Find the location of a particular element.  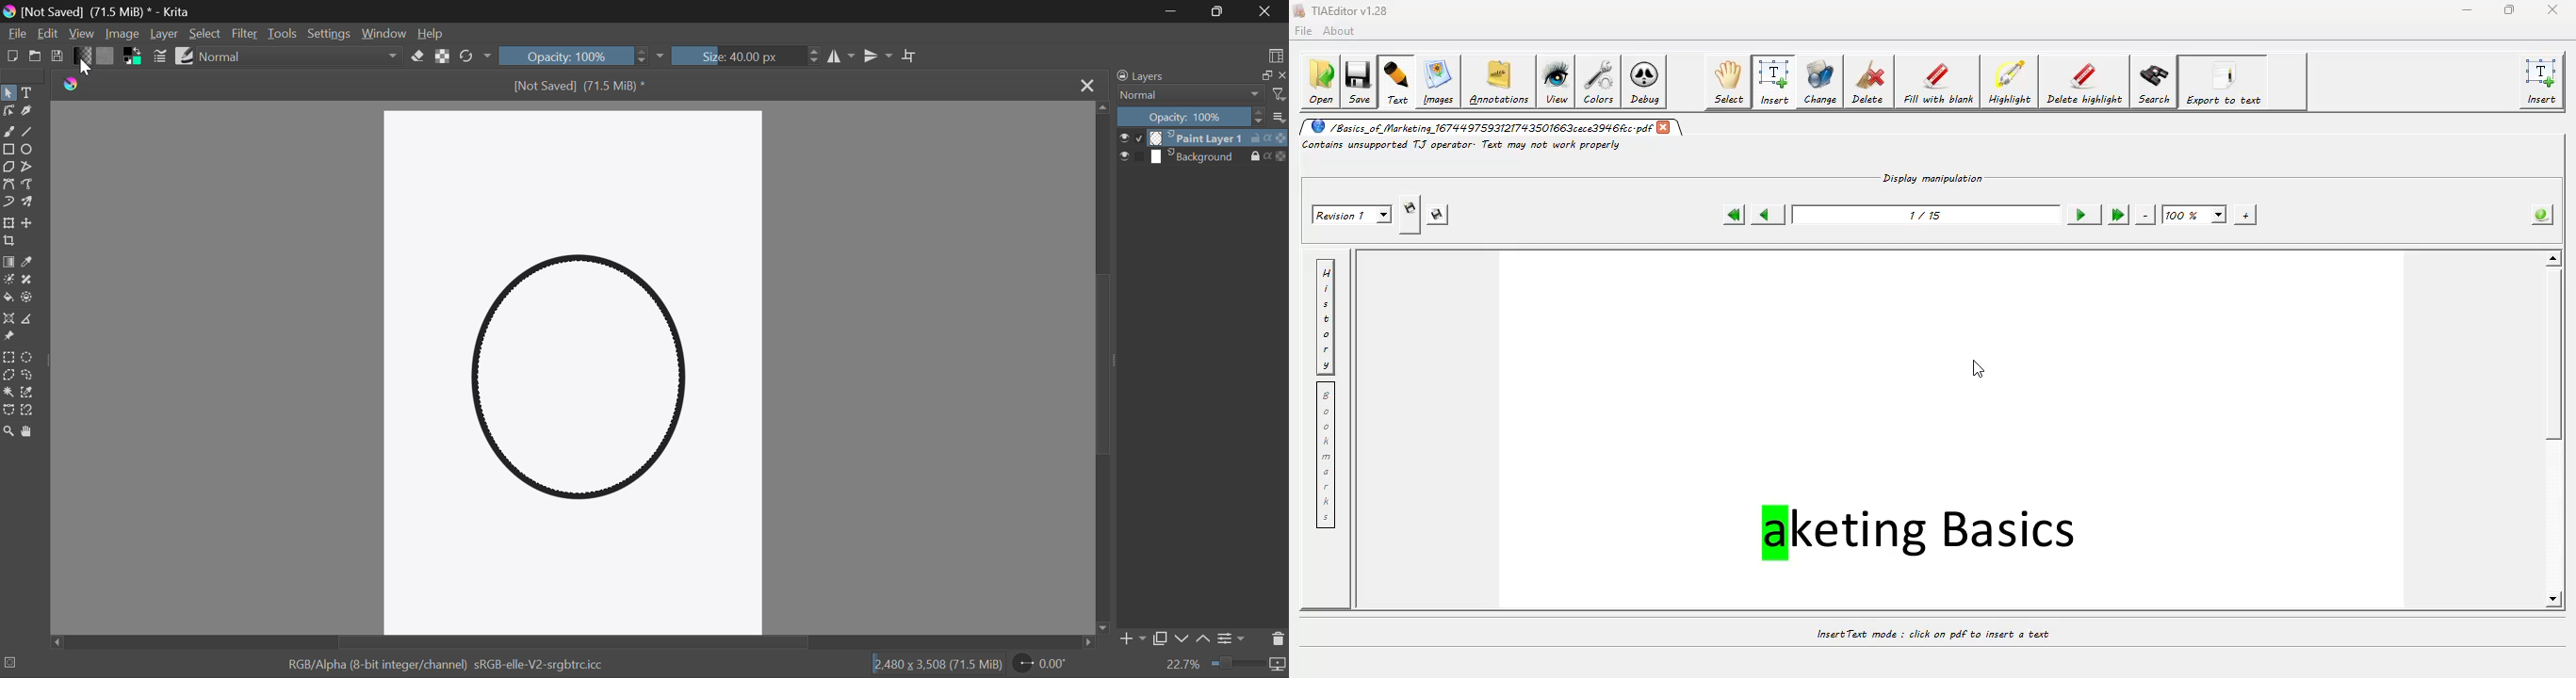

Enclose and Fill is located at coordinates (32, 297).